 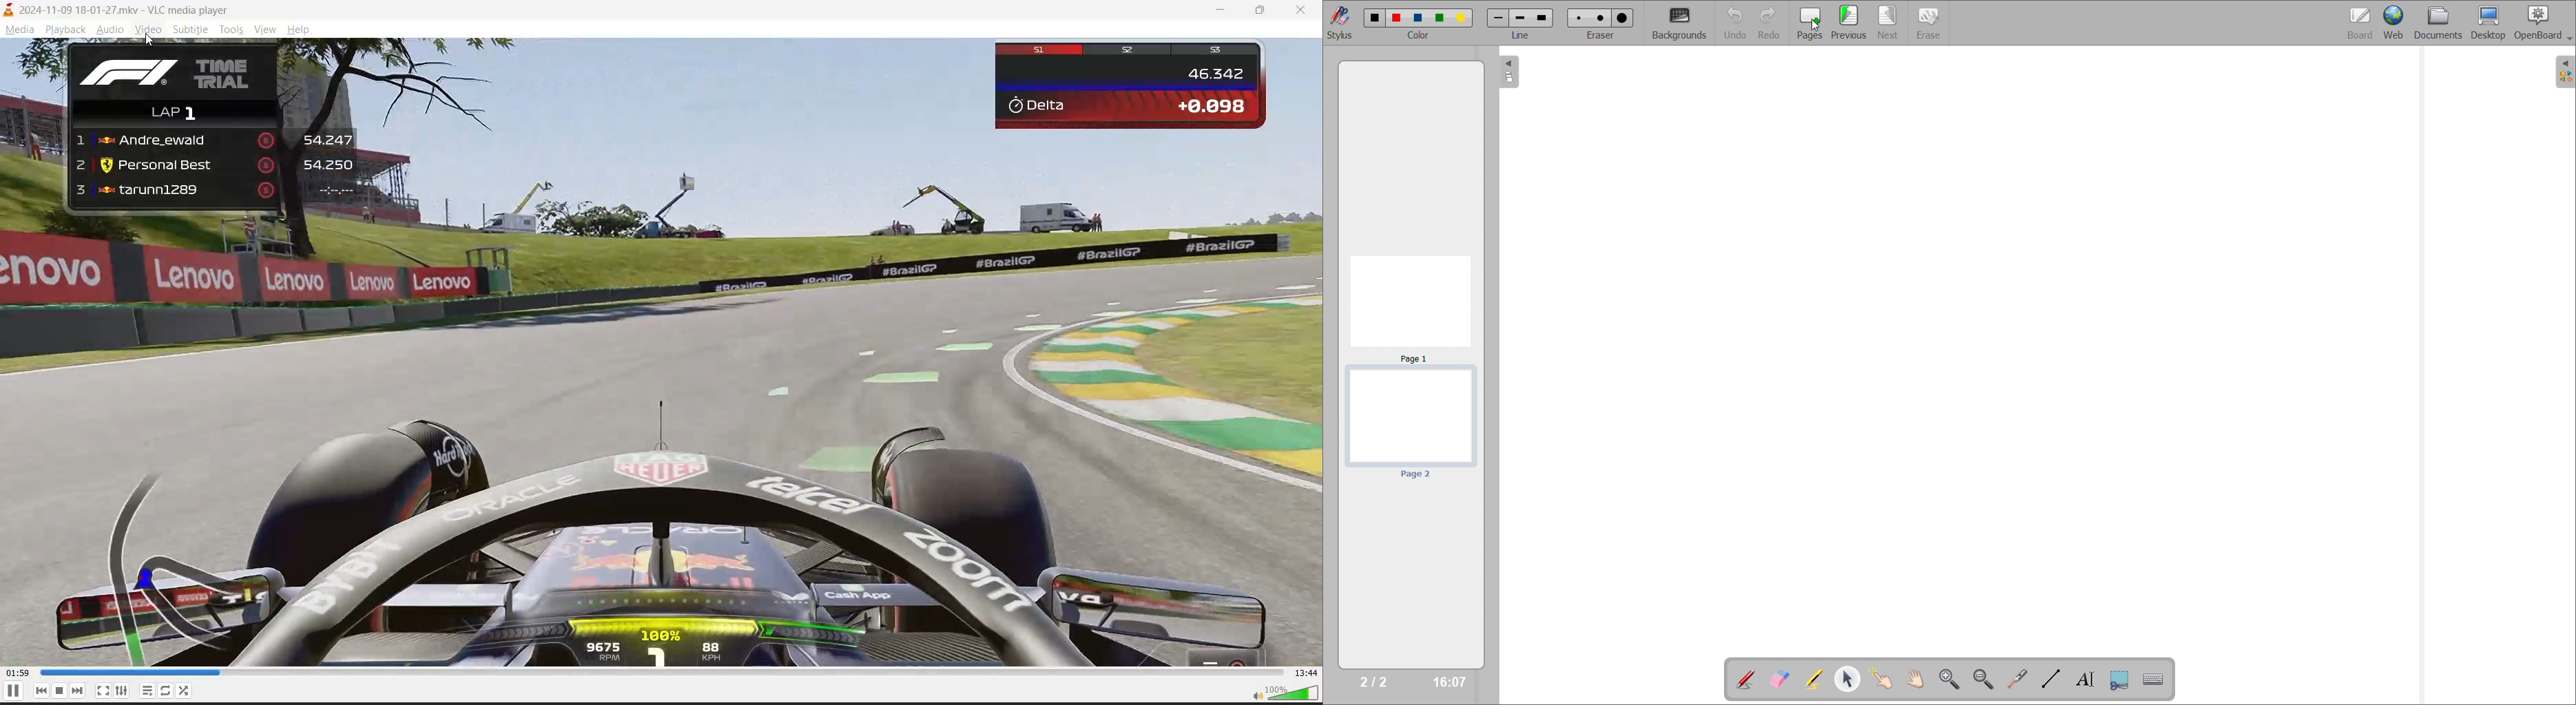 I want to click on view, so click(x=267, y=31).